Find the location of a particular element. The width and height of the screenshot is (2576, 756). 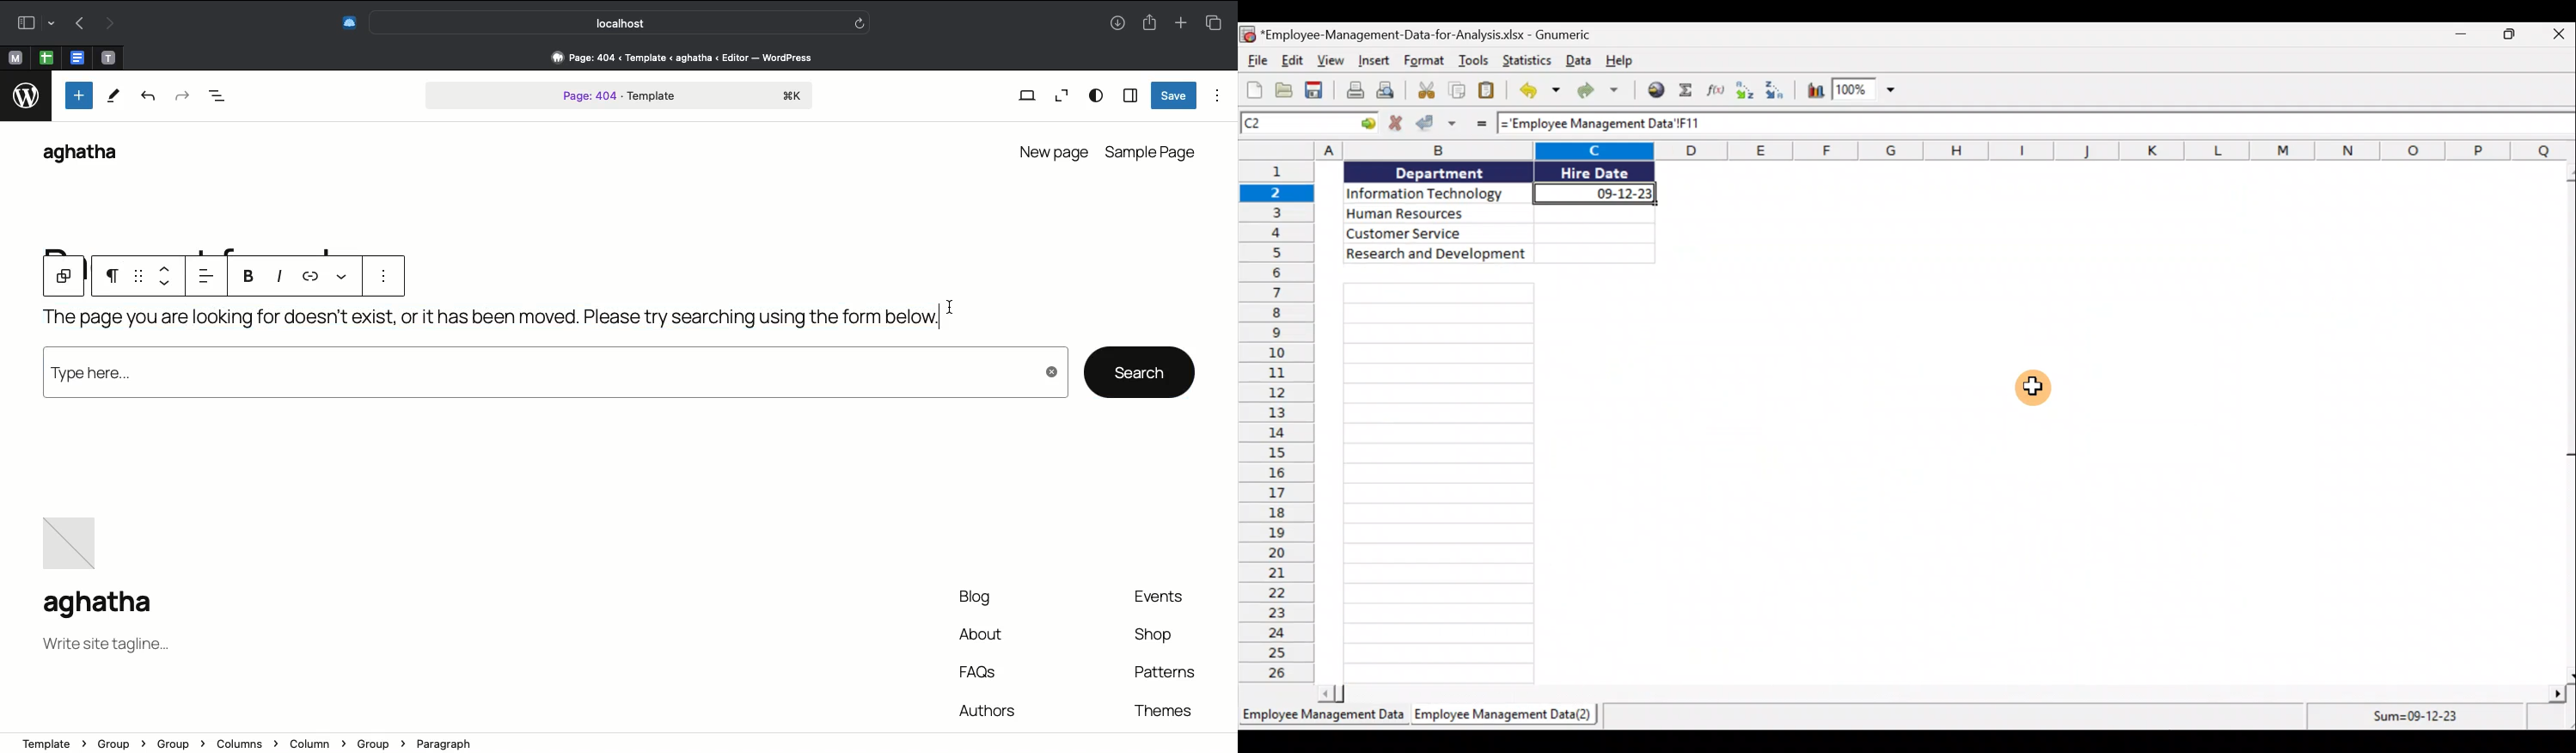

Page 404 is located at coordinates (620, 97).